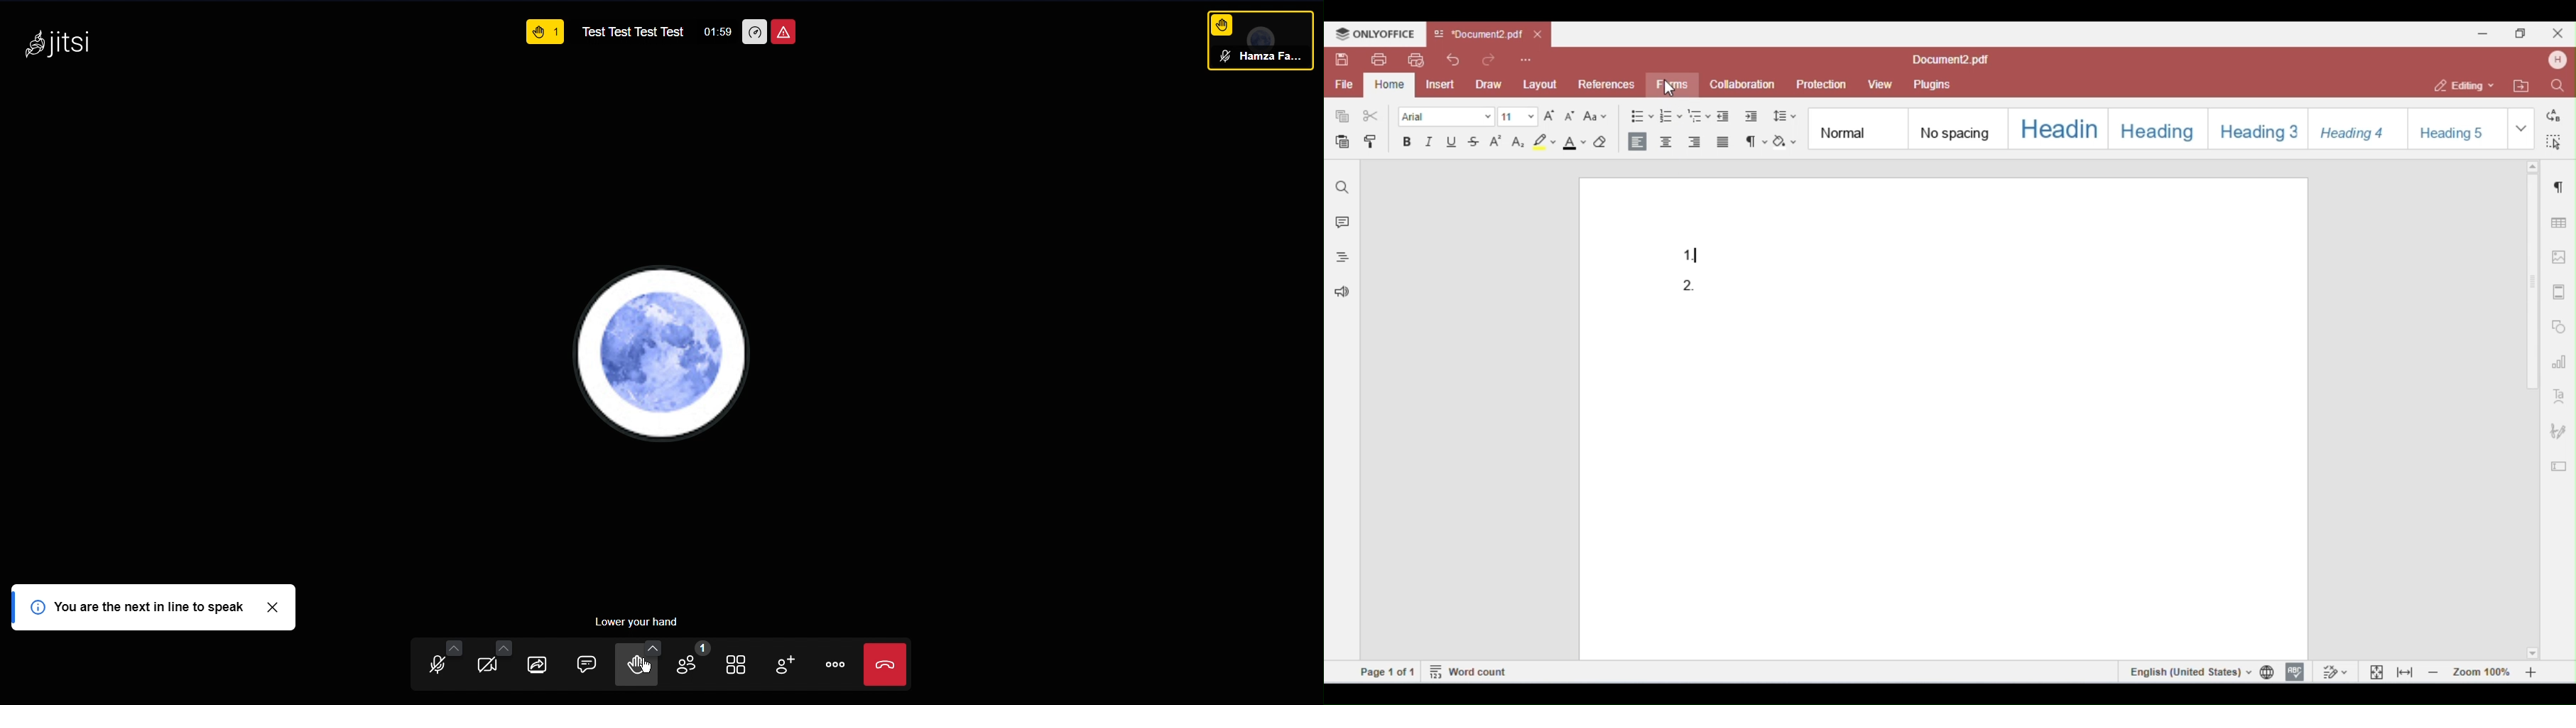 The height and width of the screenshot is (728, 2576). I want to click on Raise Hand, so click(1222, 23).